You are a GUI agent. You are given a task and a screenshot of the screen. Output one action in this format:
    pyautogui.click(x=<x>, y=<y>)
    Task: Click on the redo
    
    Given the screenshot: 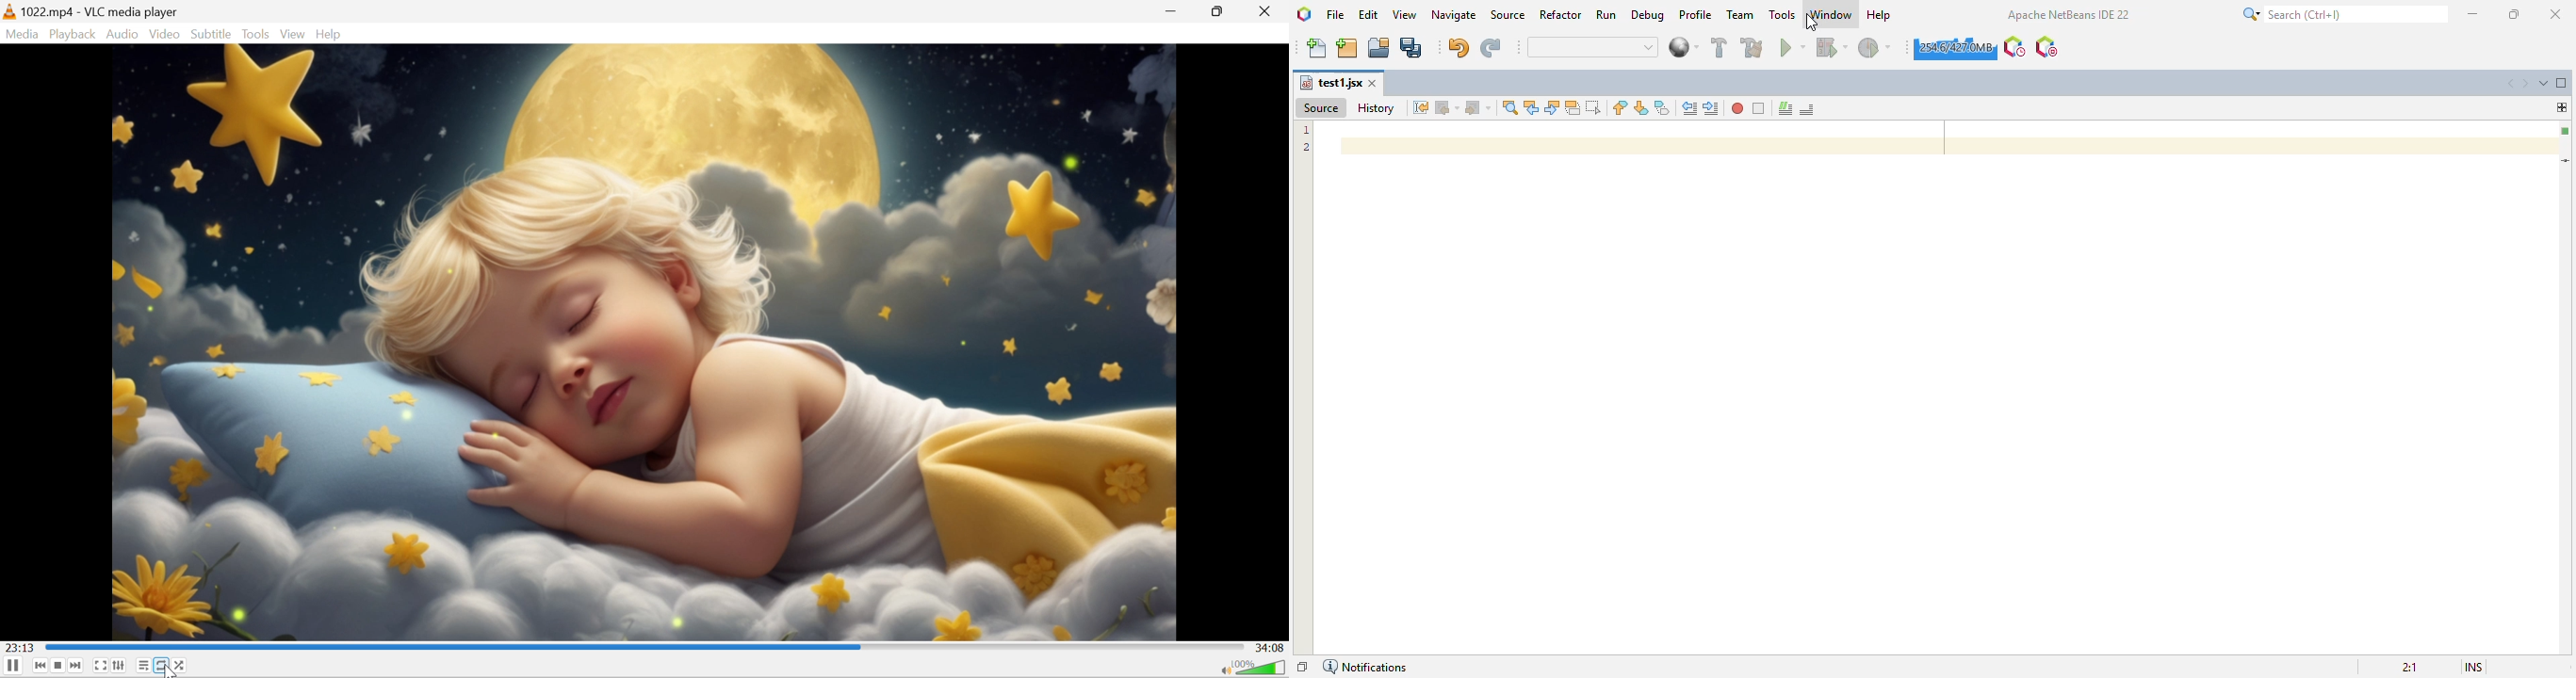 What is the action you would take?
    pyautogui.click(x=1492, y=48)
    